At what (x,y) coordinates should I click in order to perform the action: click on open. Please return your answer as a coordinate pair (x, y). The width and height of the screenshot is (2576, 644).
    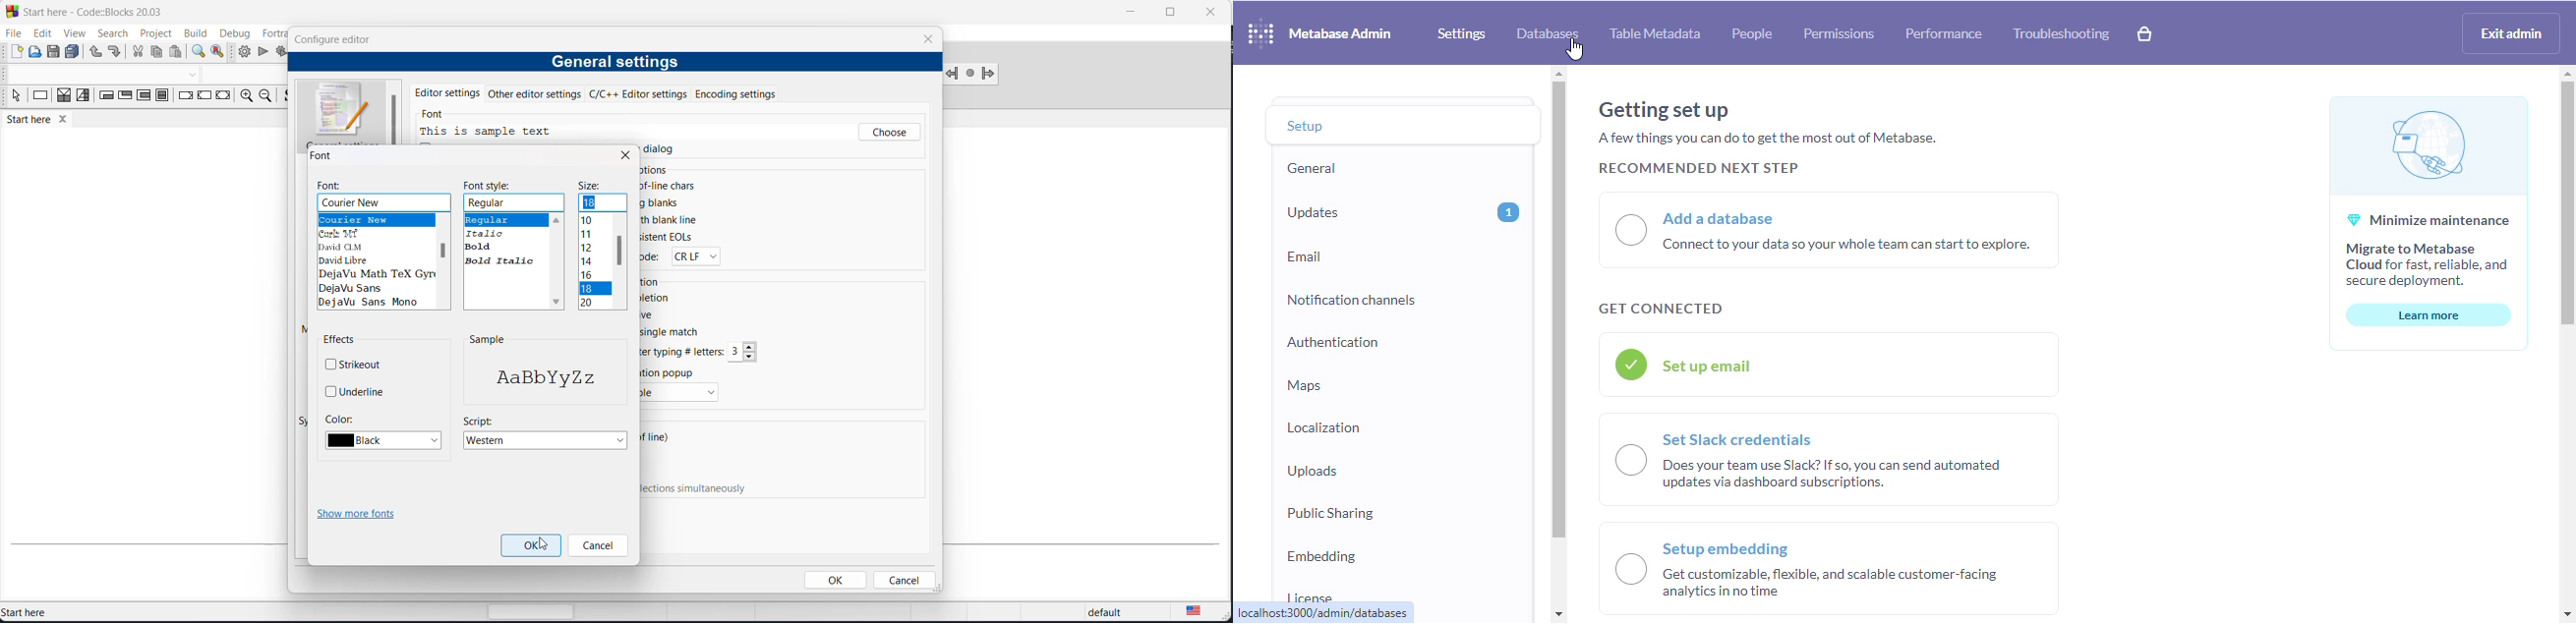
    Looking at the image, I should click on (36, 53).